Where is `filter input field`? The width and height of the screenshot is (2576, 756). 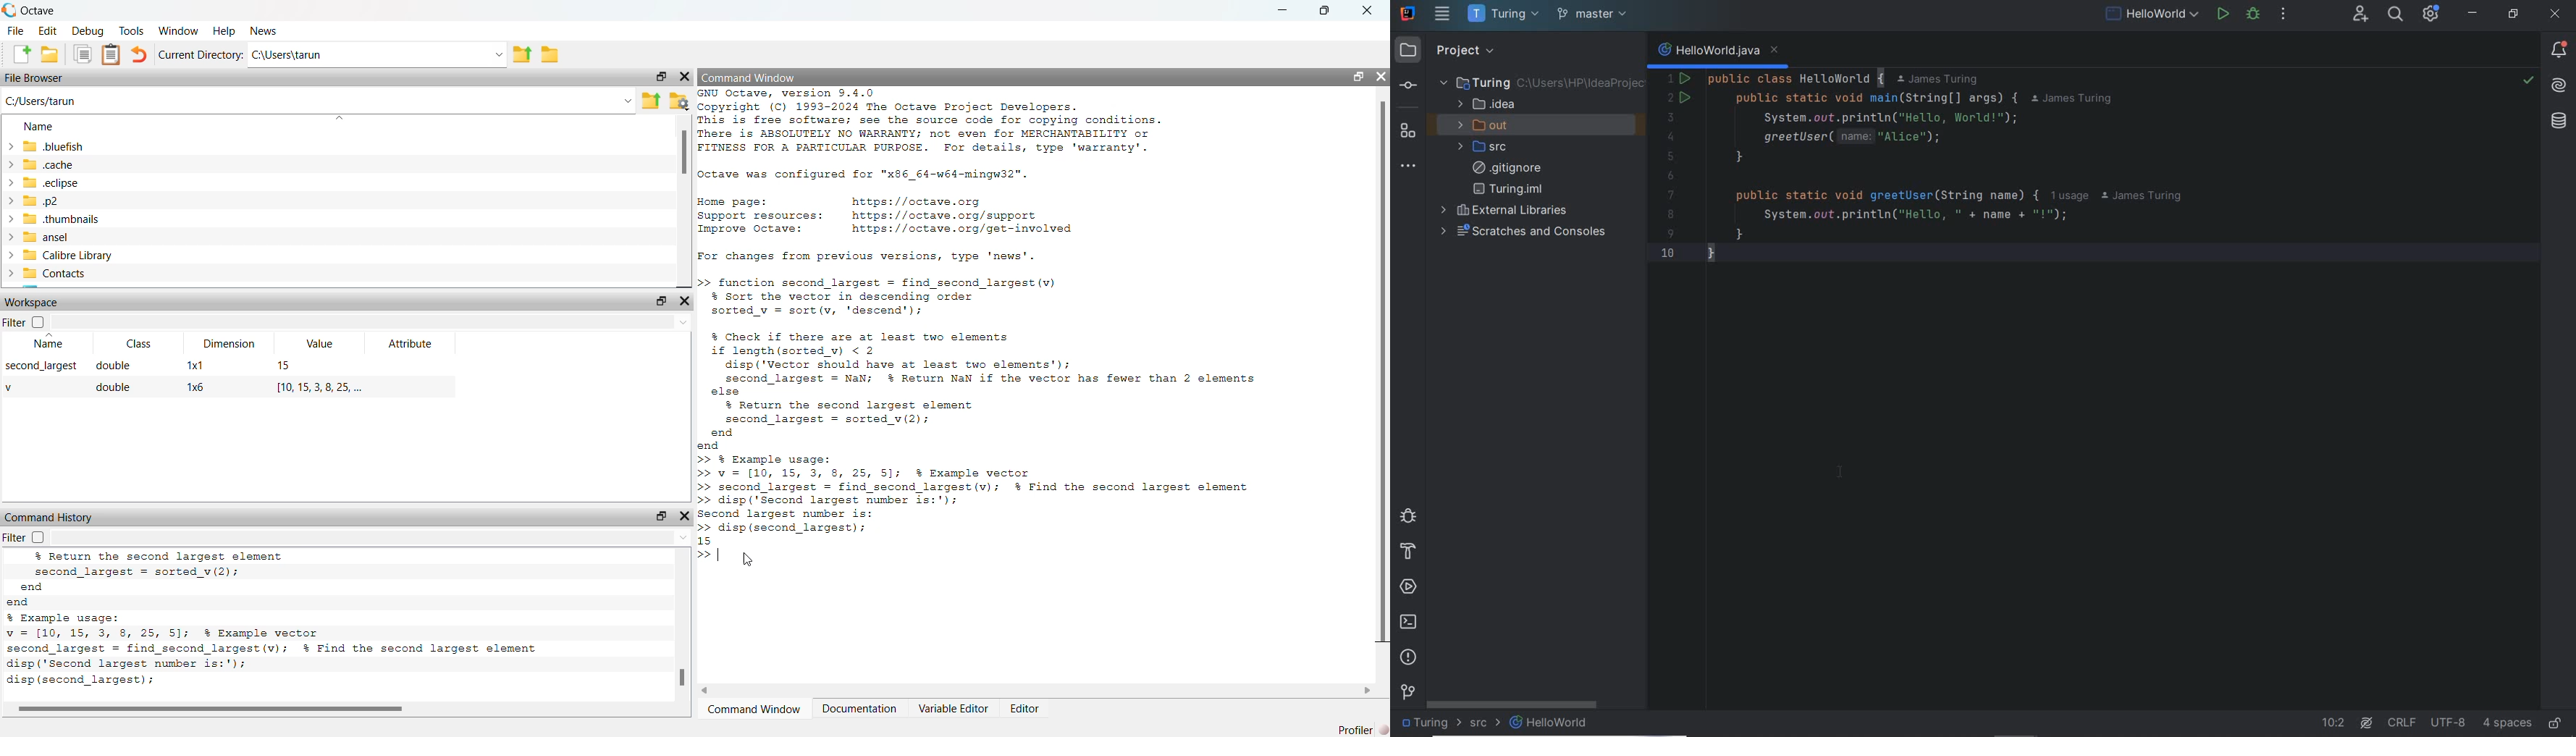
filter input field is located at coordinates (376, 323).